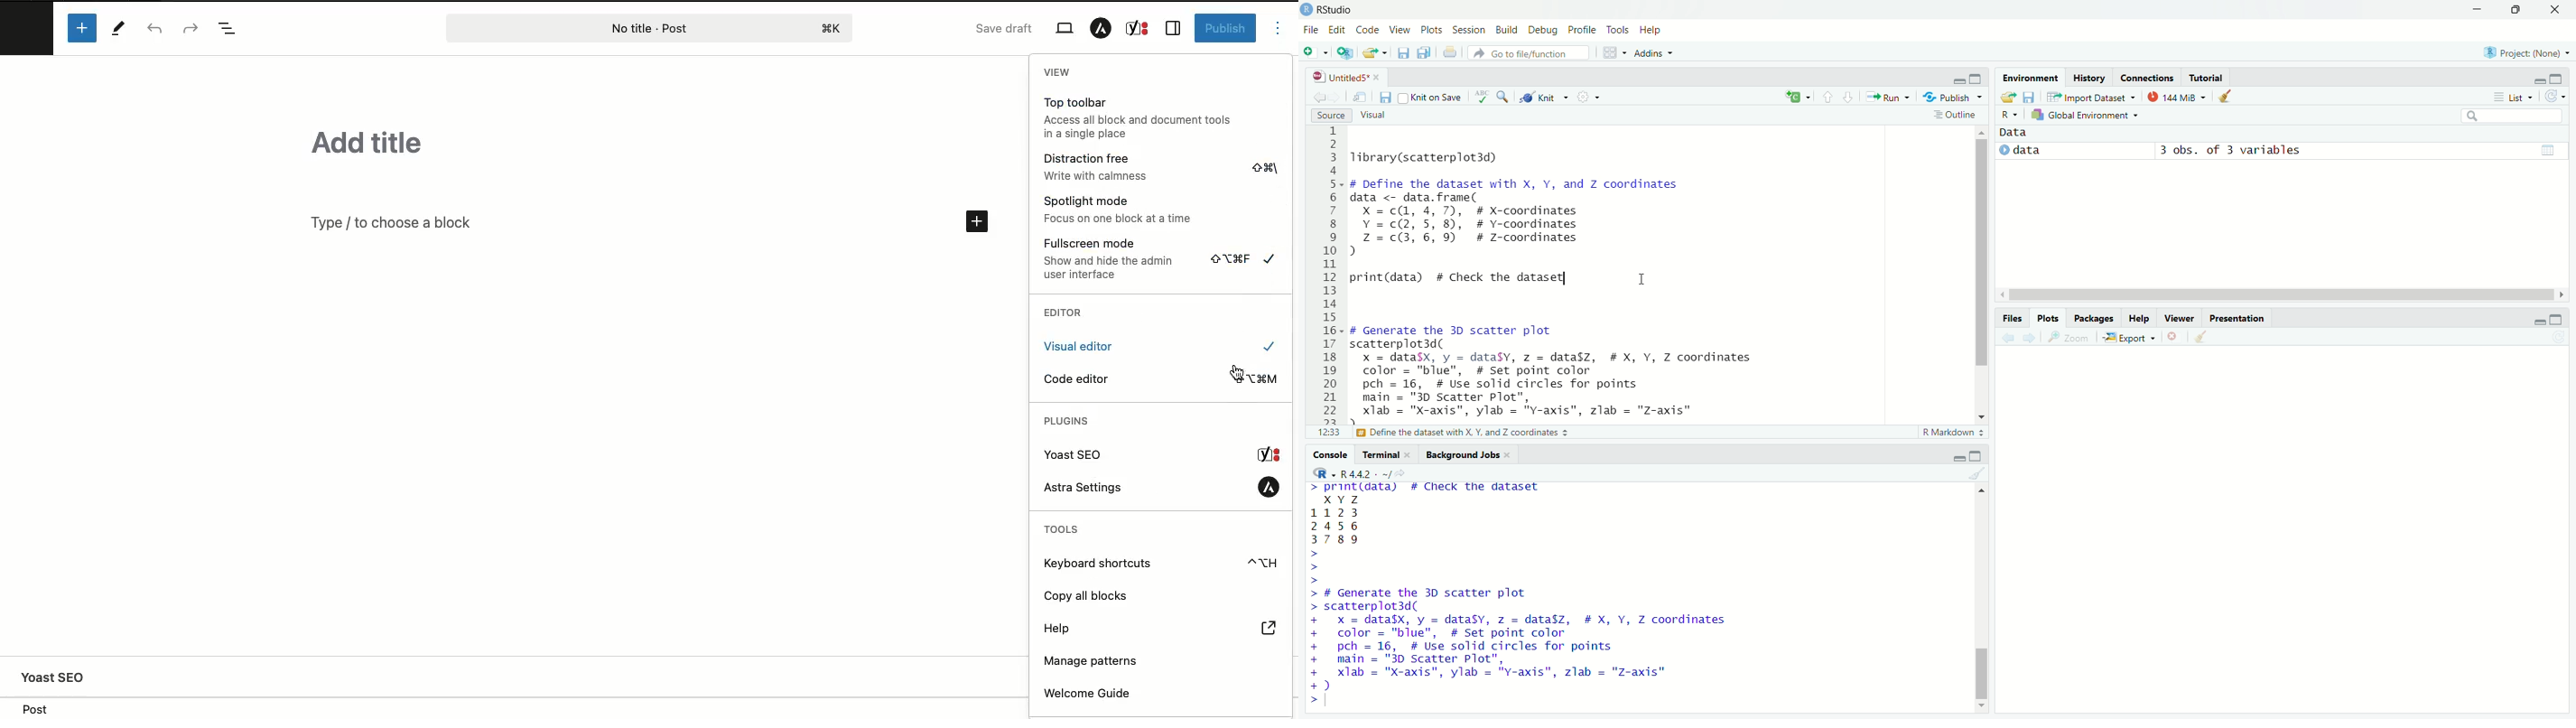 This screenshot has height=728, width=2576. Describe the element at coordinates (1977, 78) in the screenshot. I see `maximize` at that location.